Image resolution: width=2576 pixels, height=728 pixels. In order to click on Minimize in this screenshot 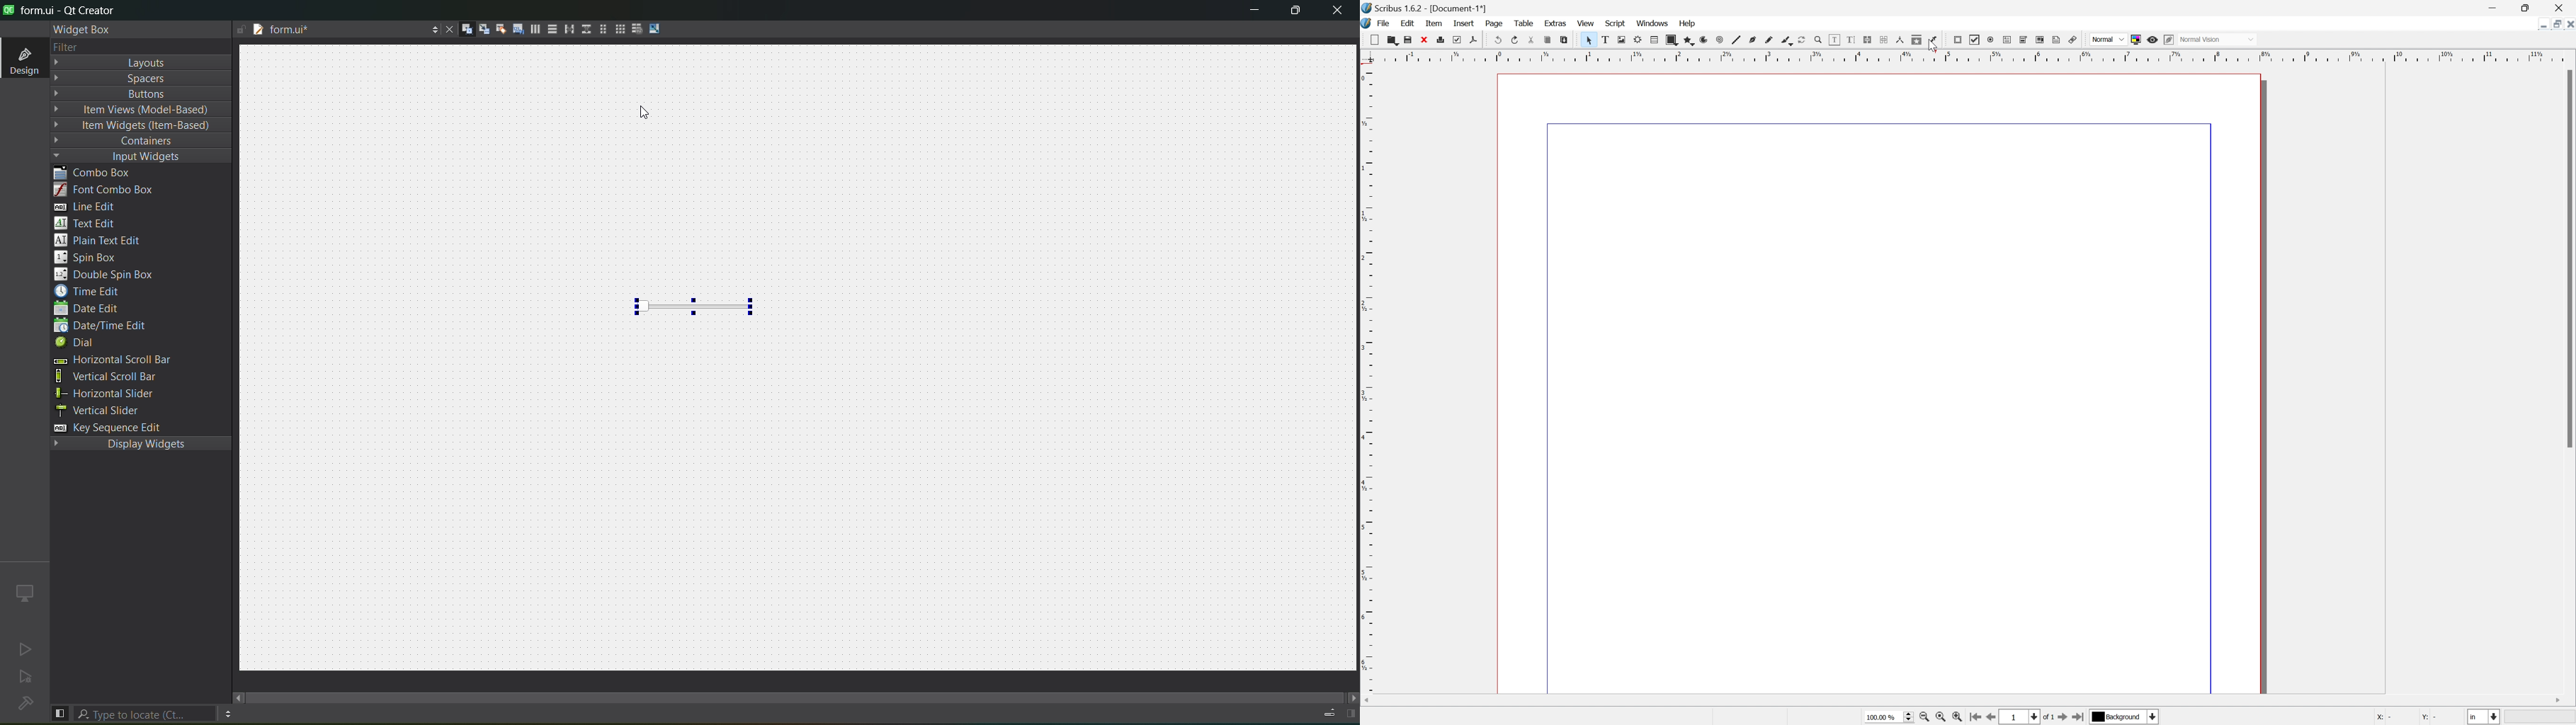, I will do `click(2494, 8)`.